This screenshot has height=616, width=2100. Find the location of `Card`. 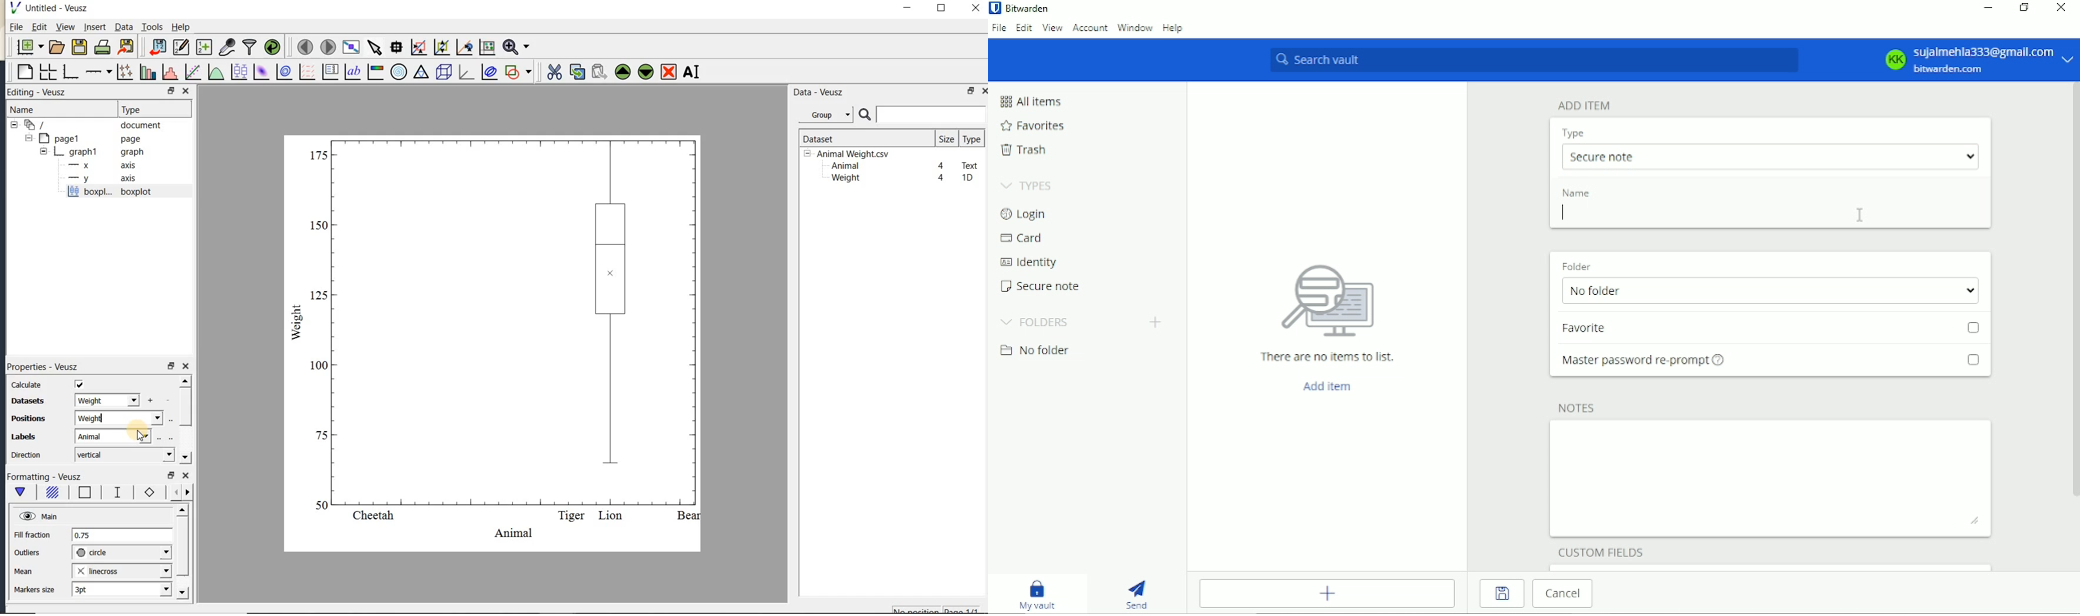

Card is located at coordinates (1021, 239).